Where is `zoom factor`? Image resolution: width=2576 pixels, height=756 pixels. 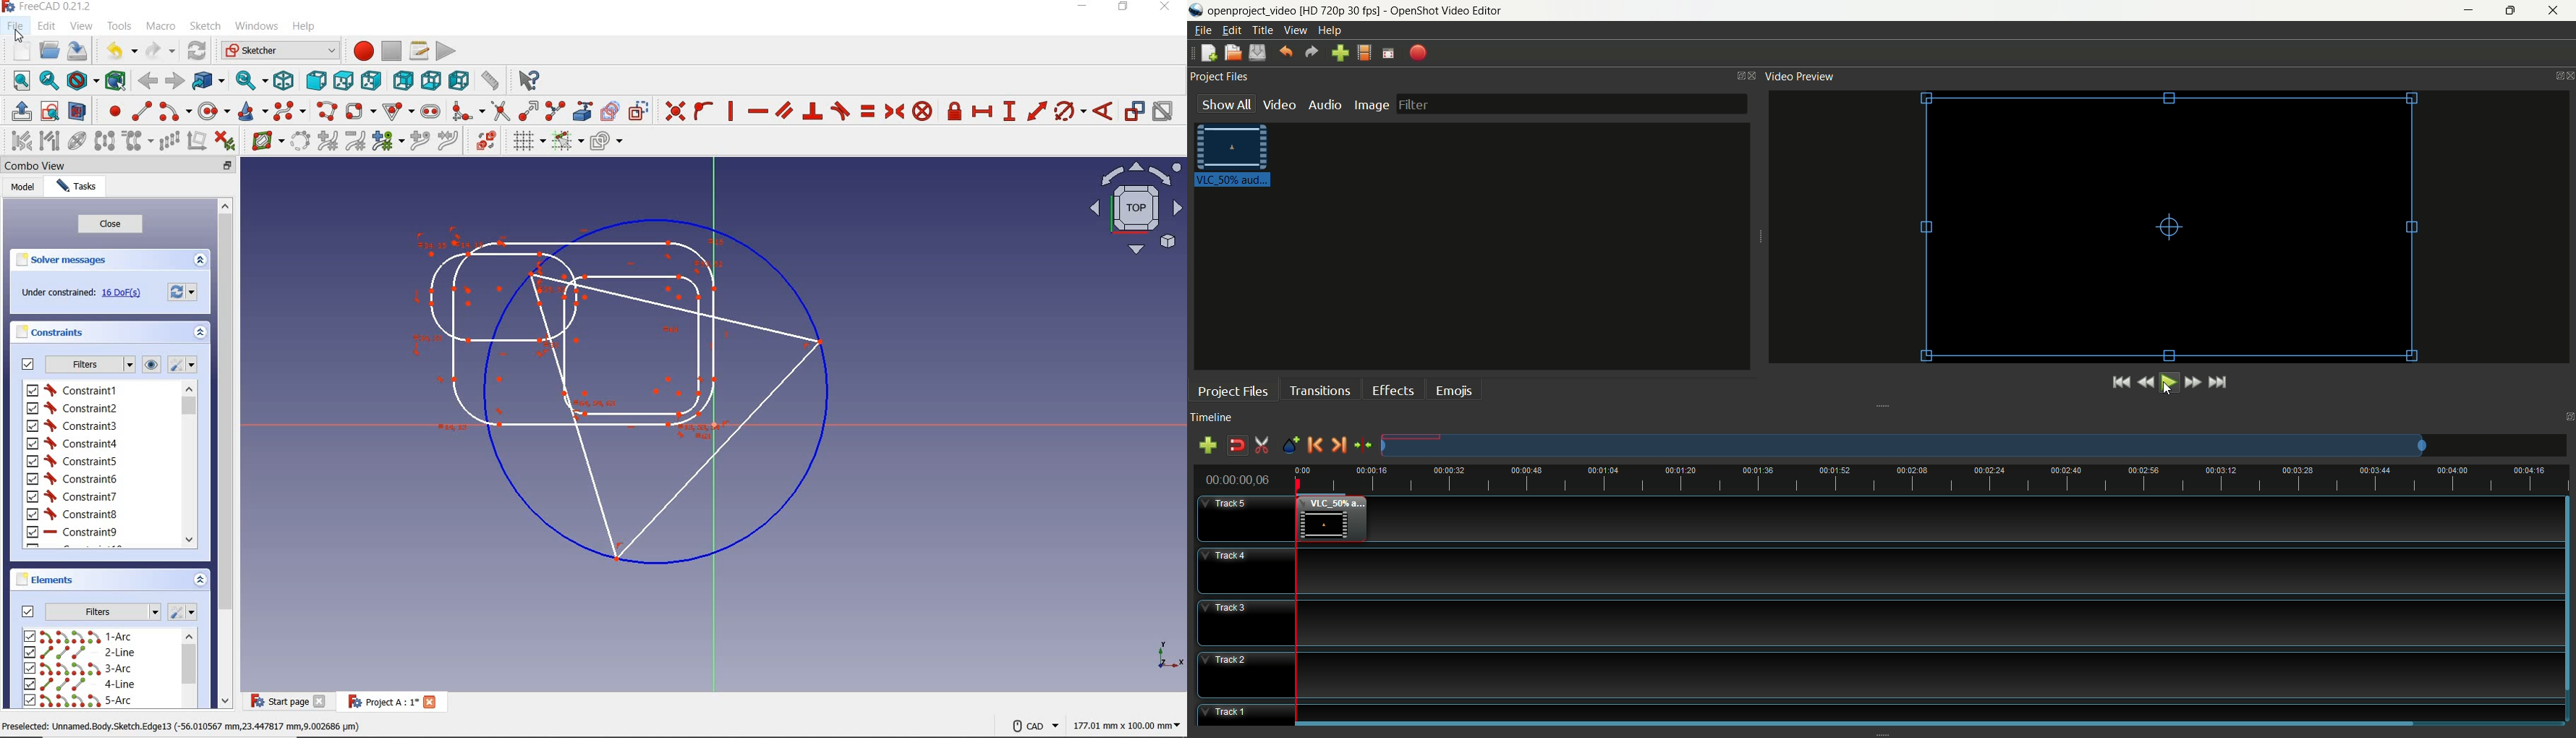
zoom factor is located at coordinates (1940, 483).